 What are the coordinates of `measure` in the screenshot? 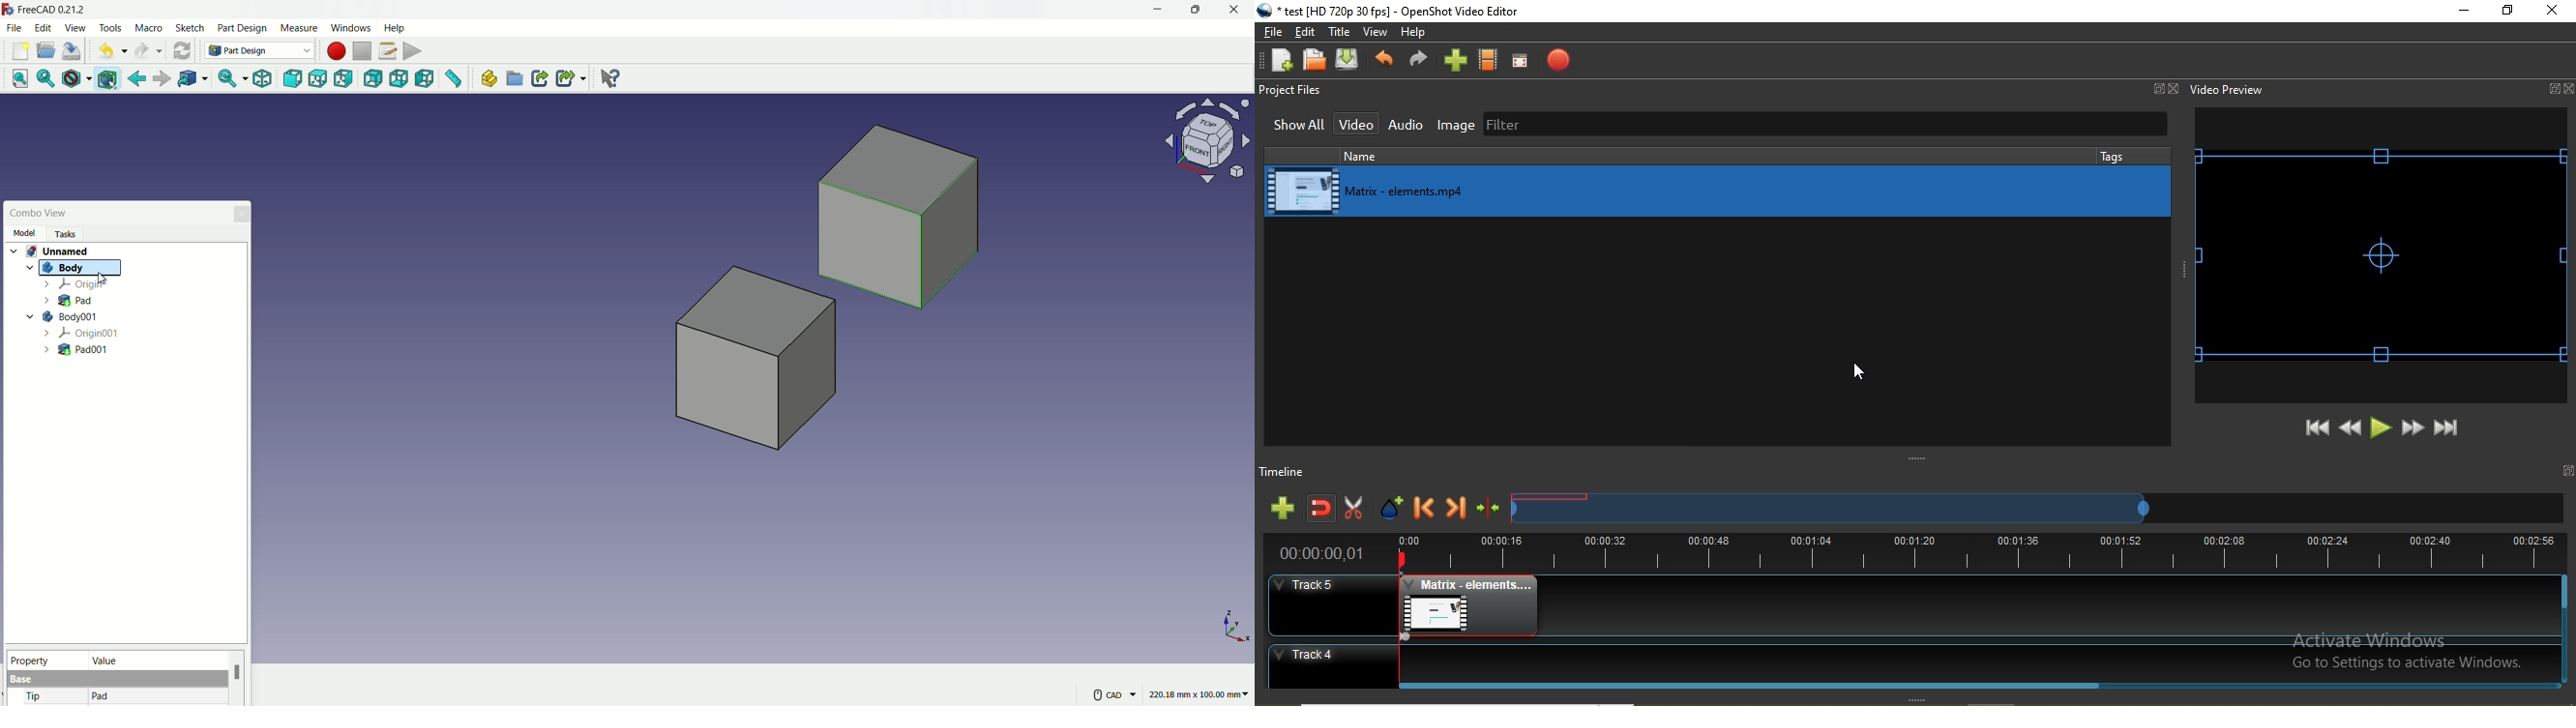 It's located at (298, 28).